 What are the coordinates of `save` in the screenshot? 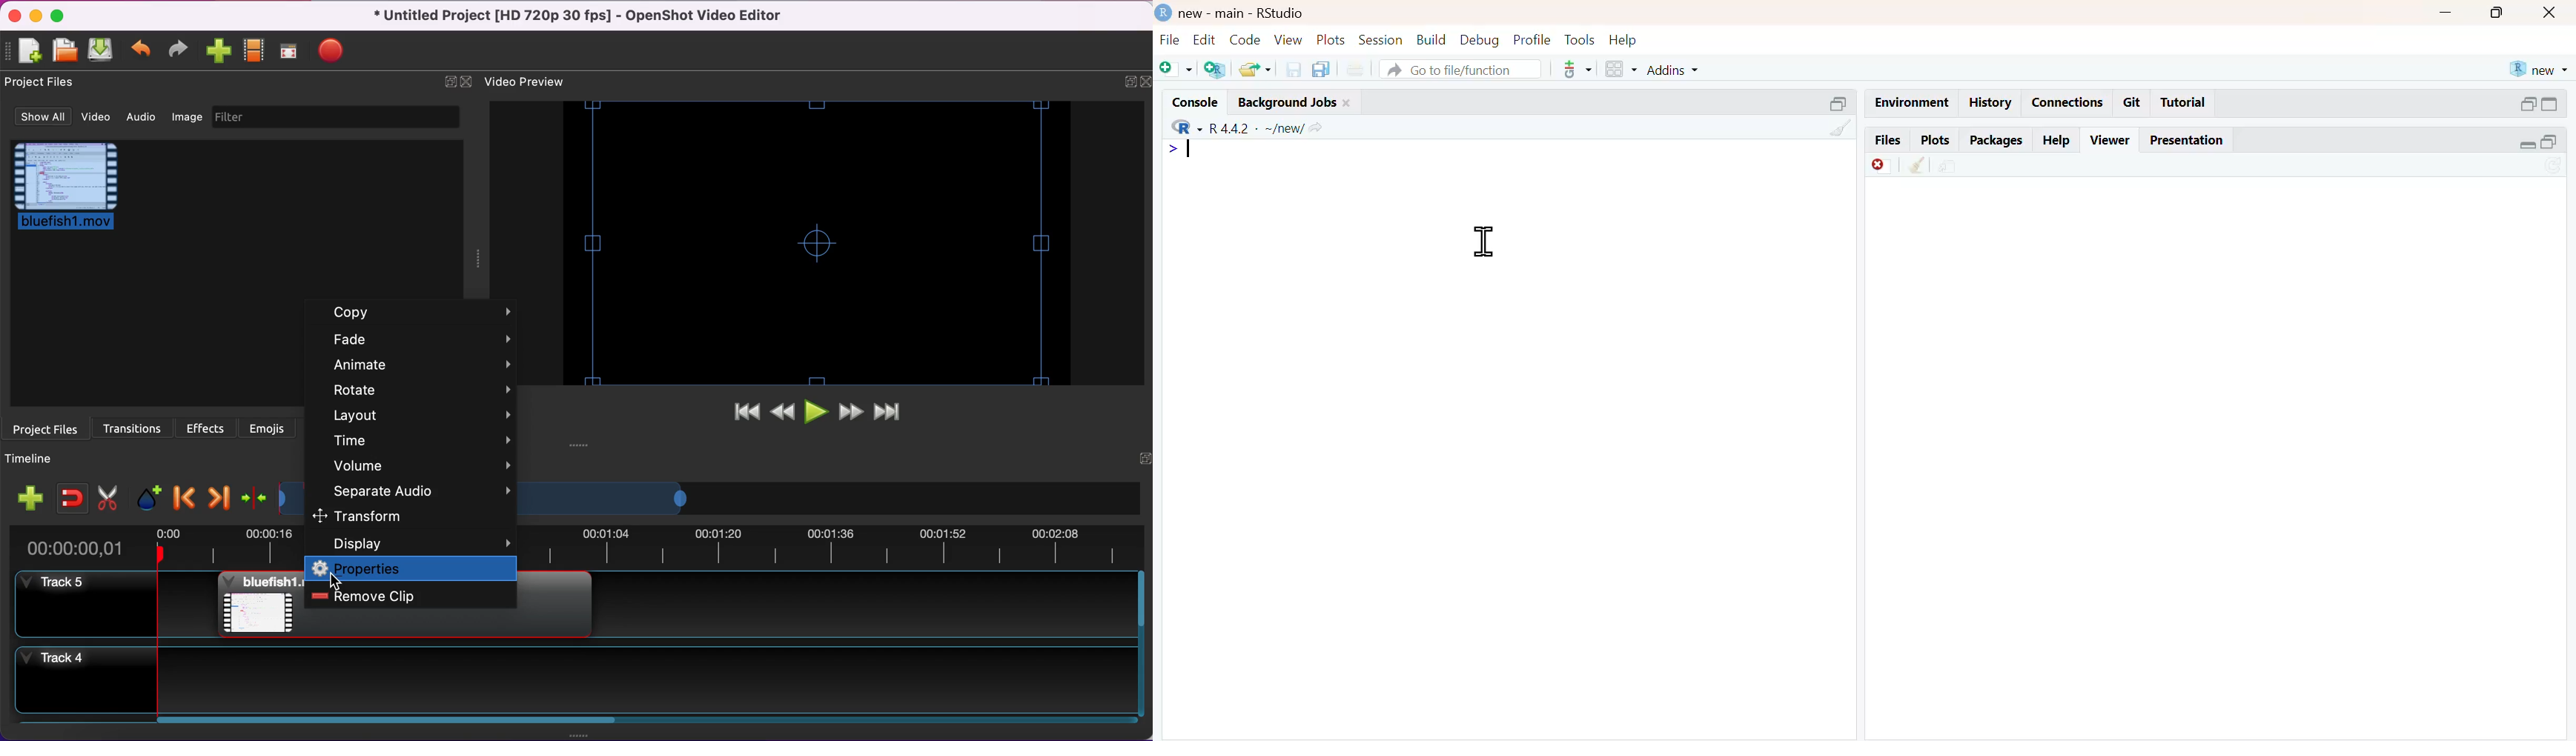 It's located at (1294, 70).